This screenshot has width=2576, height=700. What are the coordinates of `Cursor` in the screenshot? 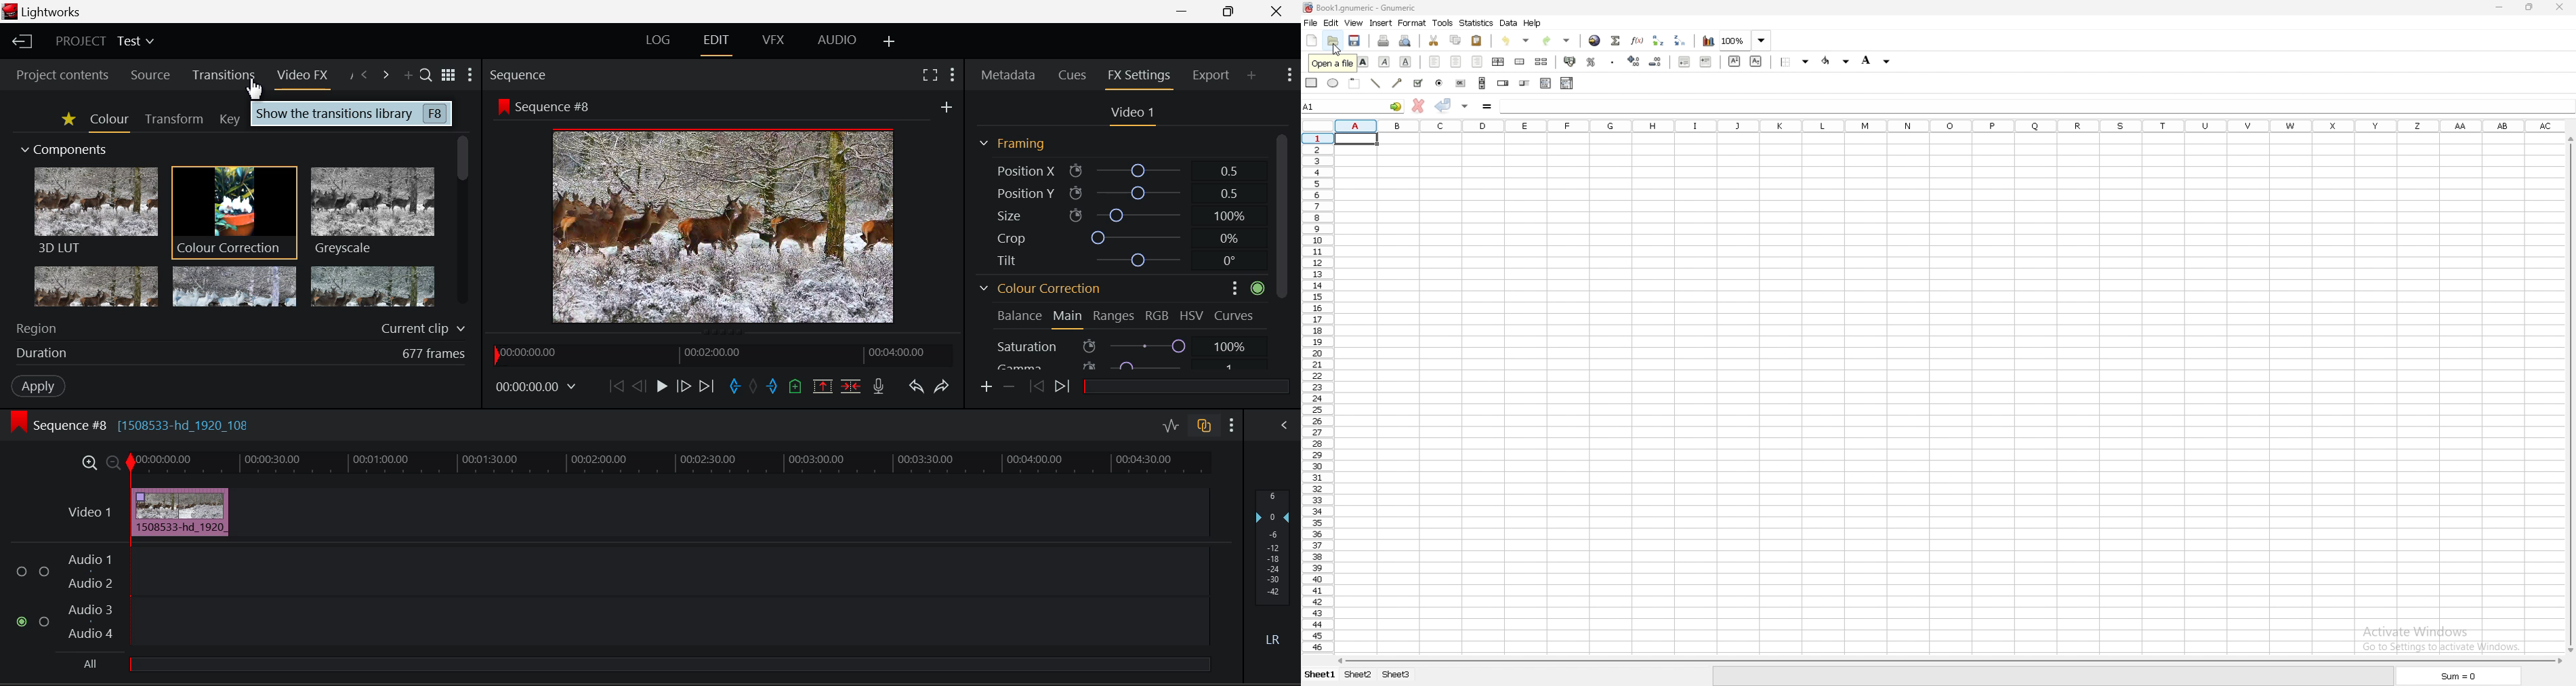 It's located at (253, 87).